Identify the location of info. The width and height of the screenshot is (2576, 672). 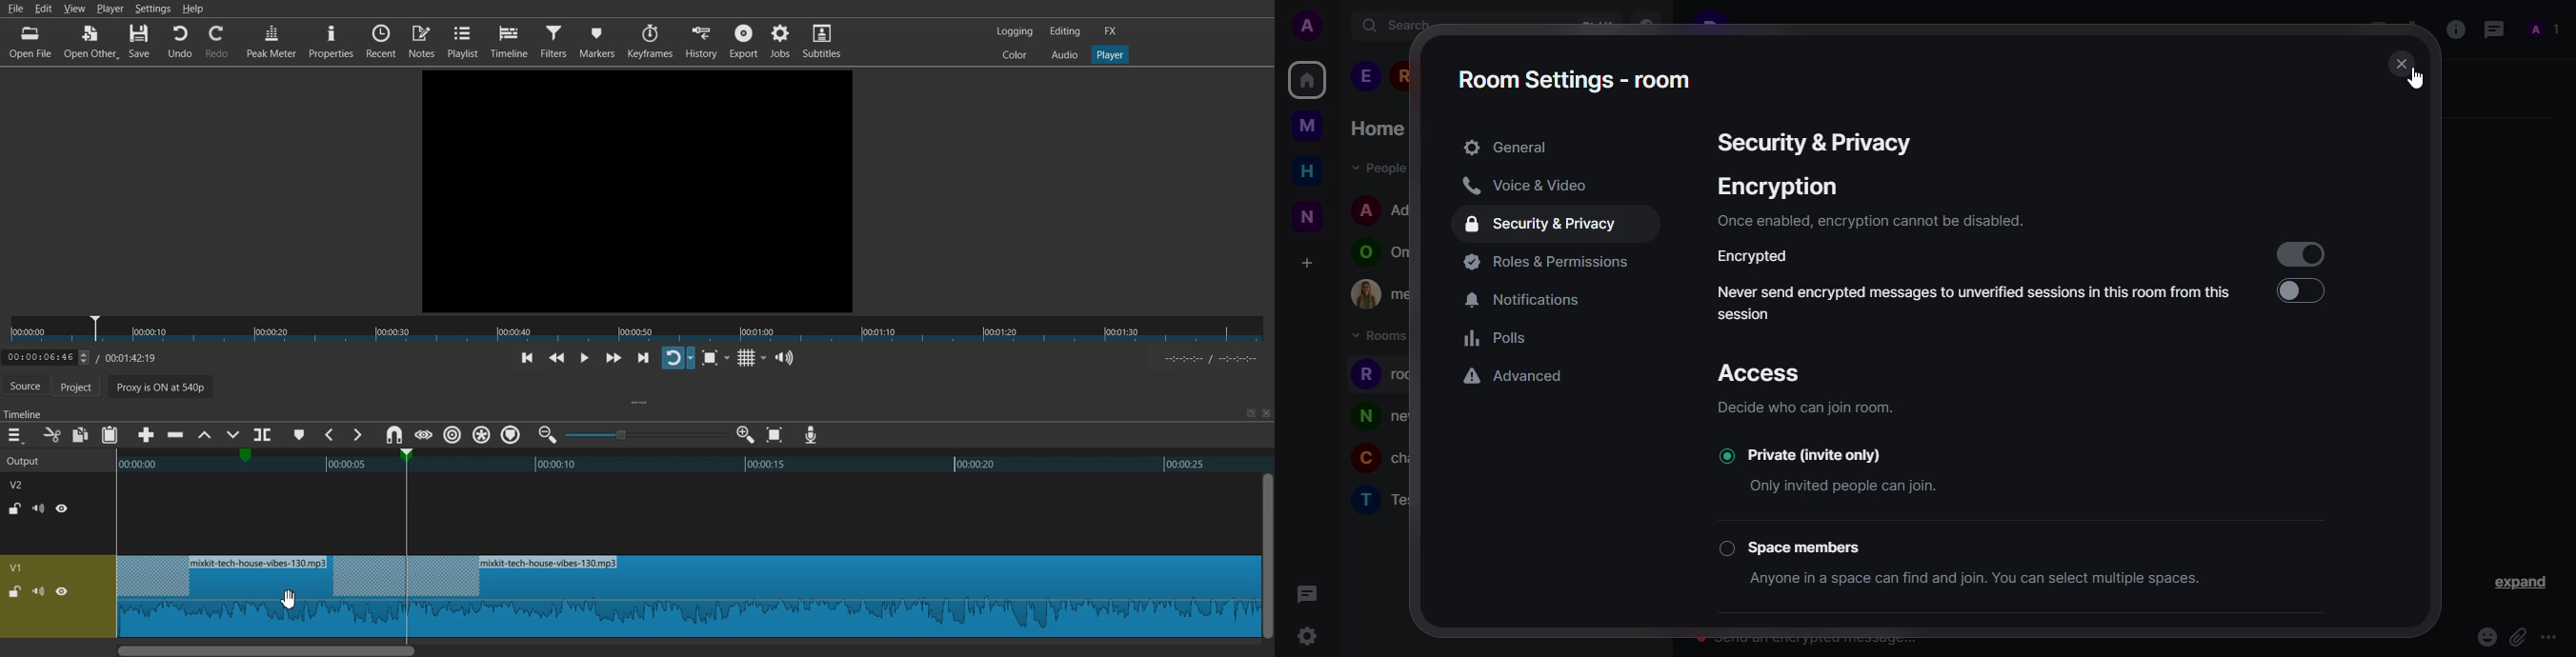
(1810, 407).